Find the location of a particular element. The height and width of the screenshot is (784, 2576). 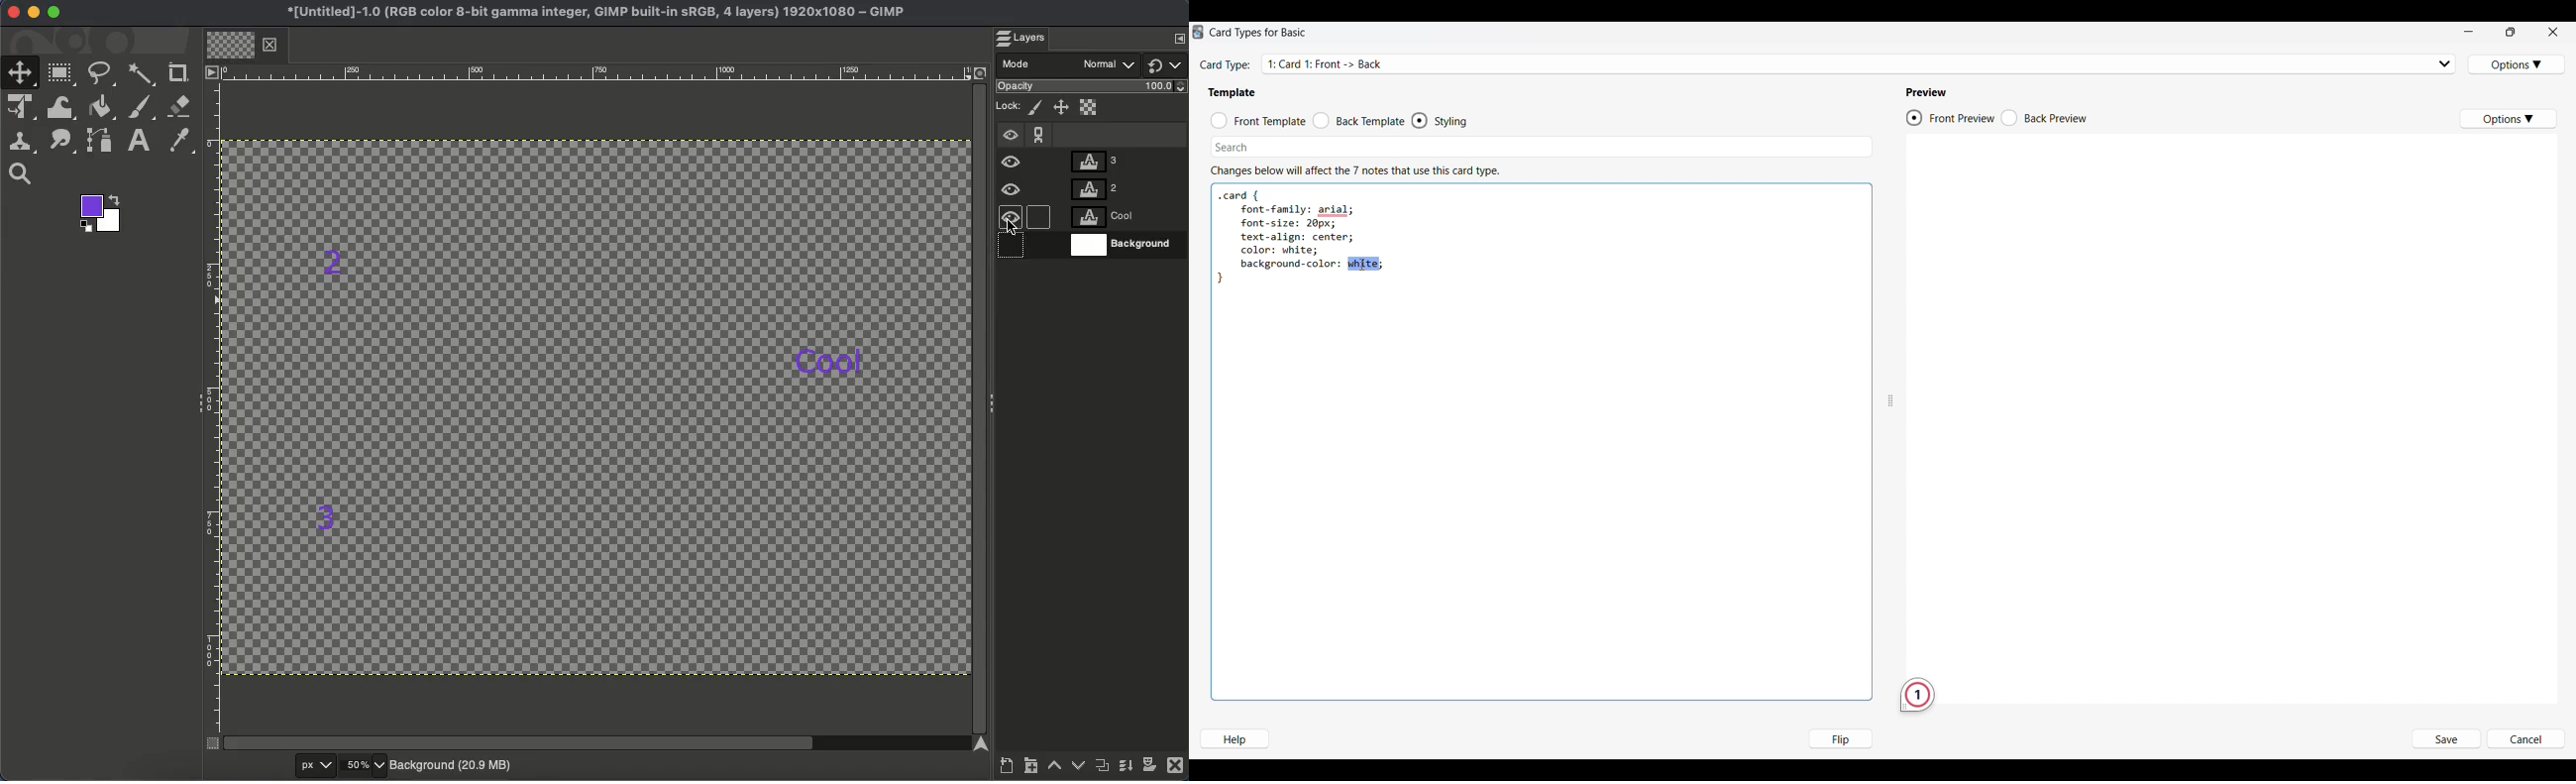

Description of section is located at coordinates (1355, 171).